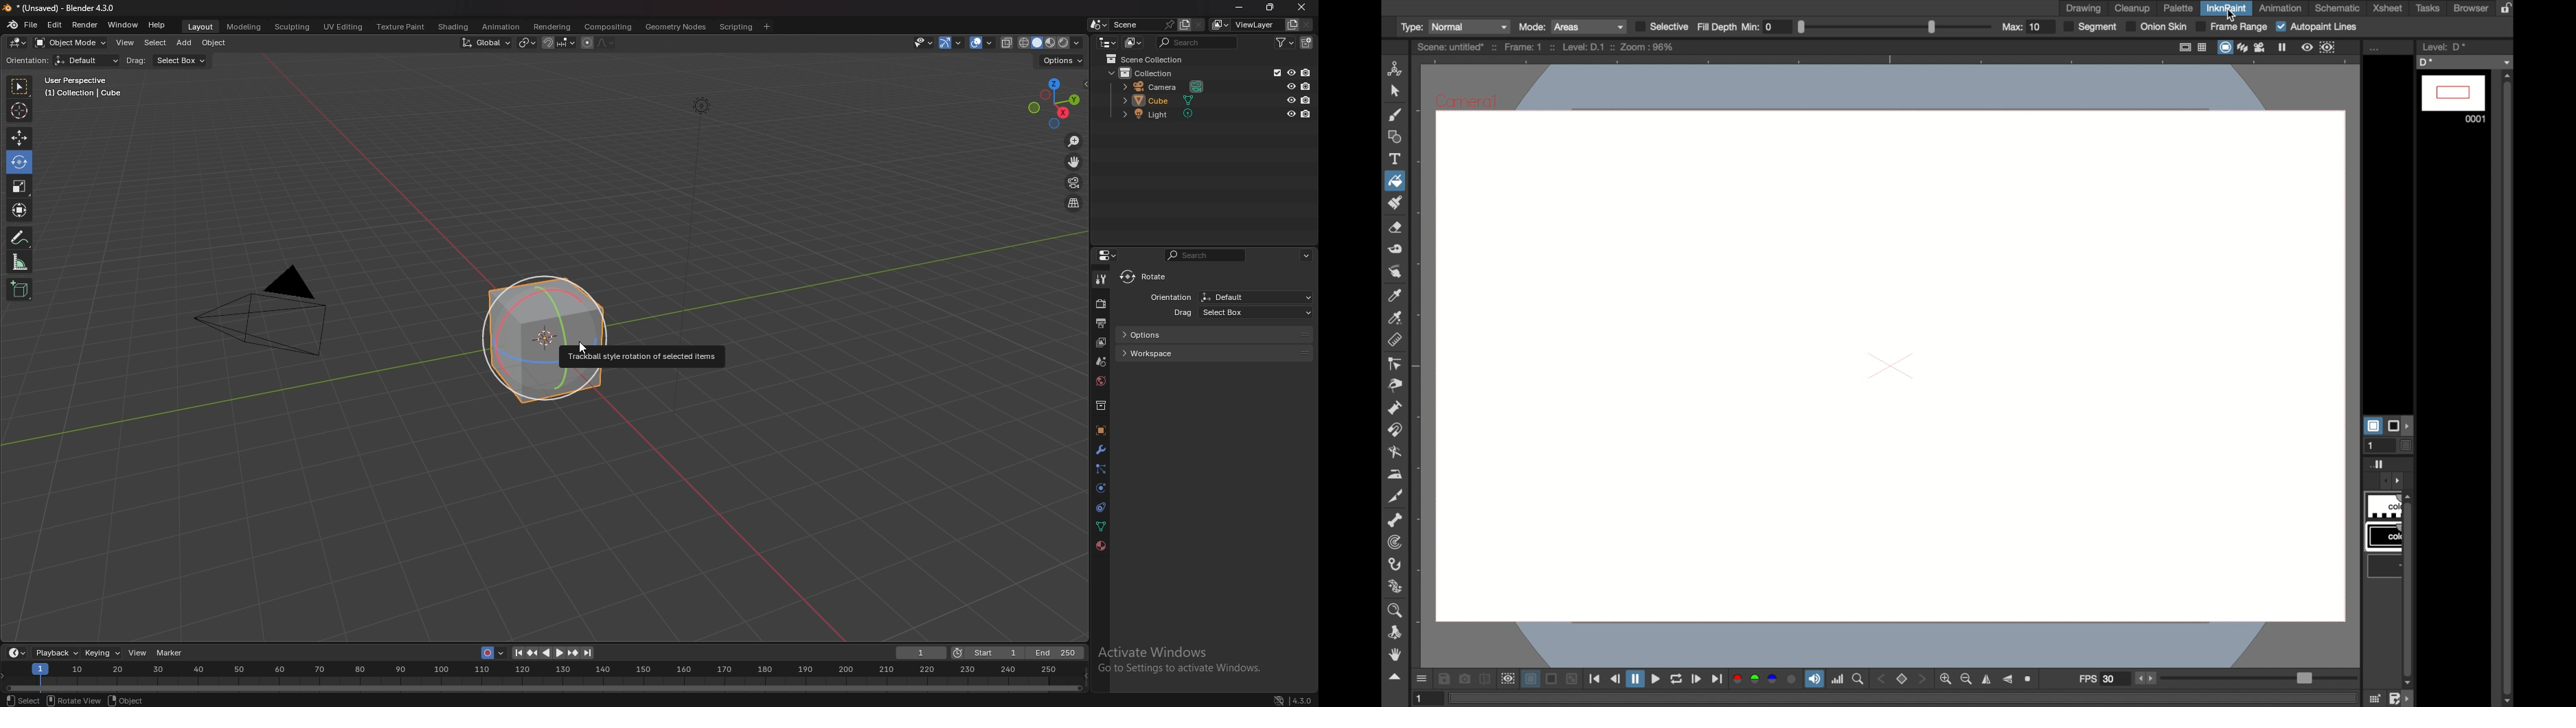  Describe the element at coordinates (19, 163) in the screenshot. I see `Rotate` at that location.